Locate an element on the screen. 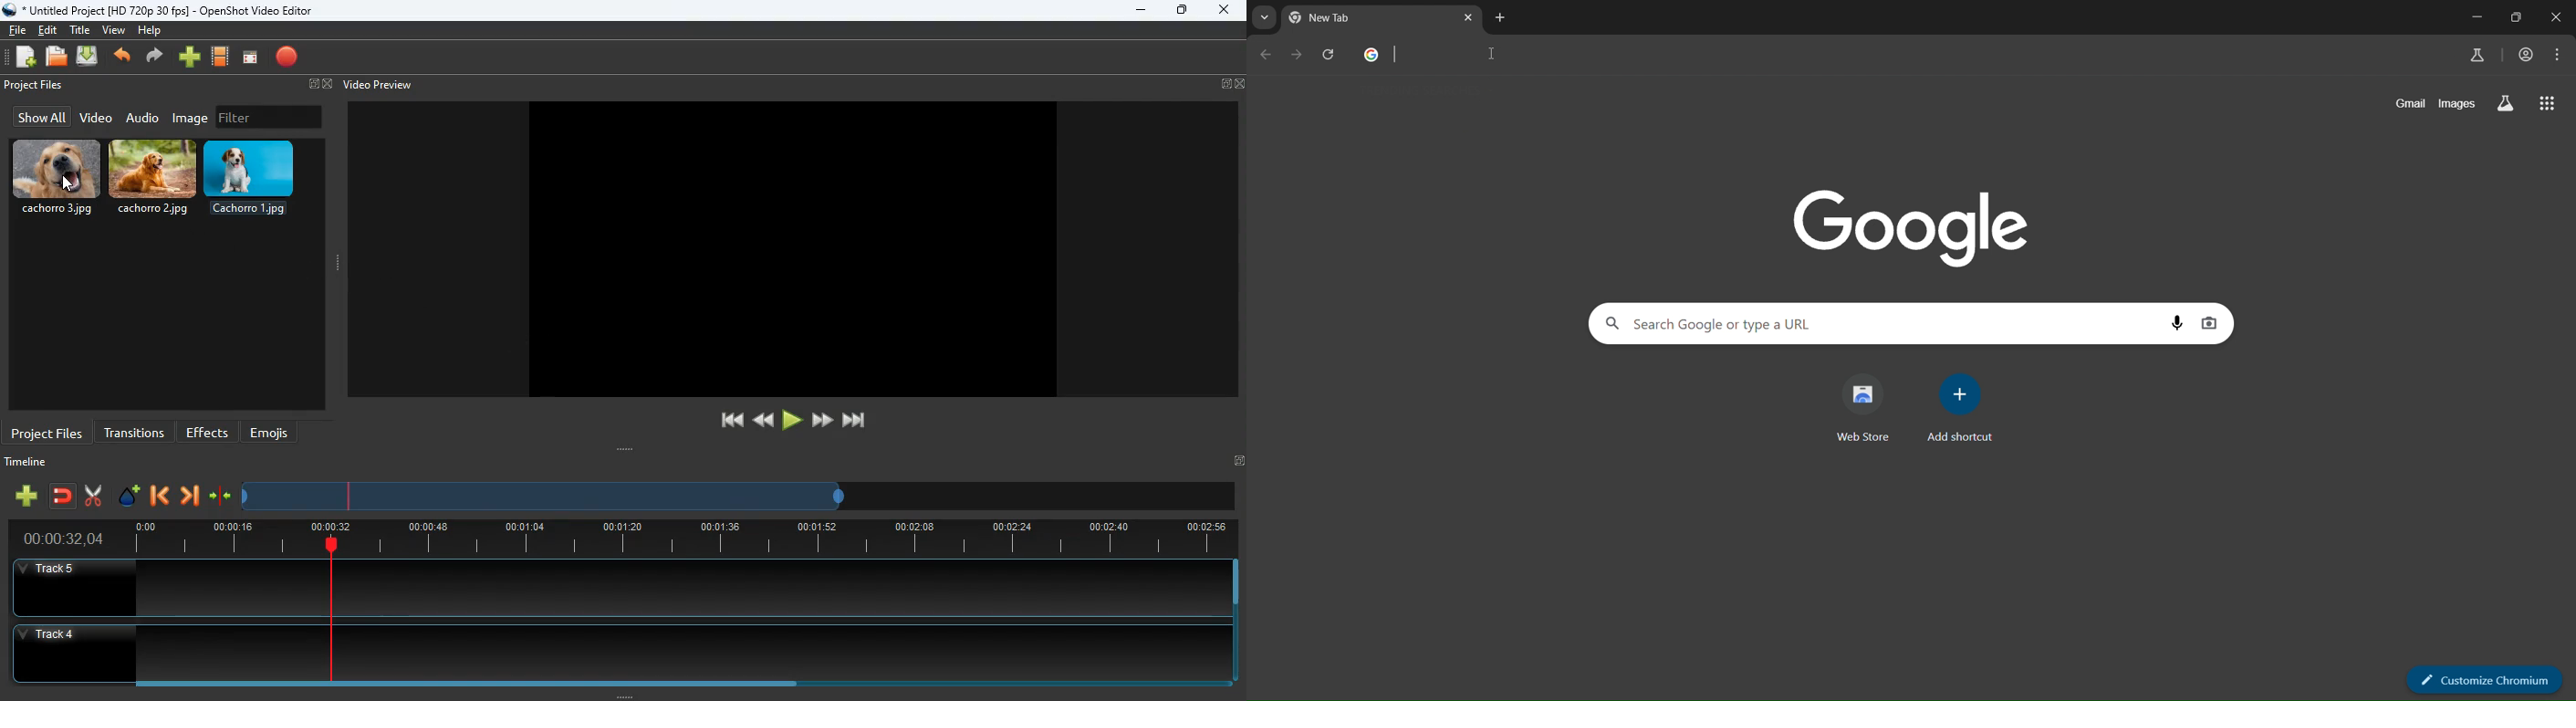  record is located at coordinates (288, 58).